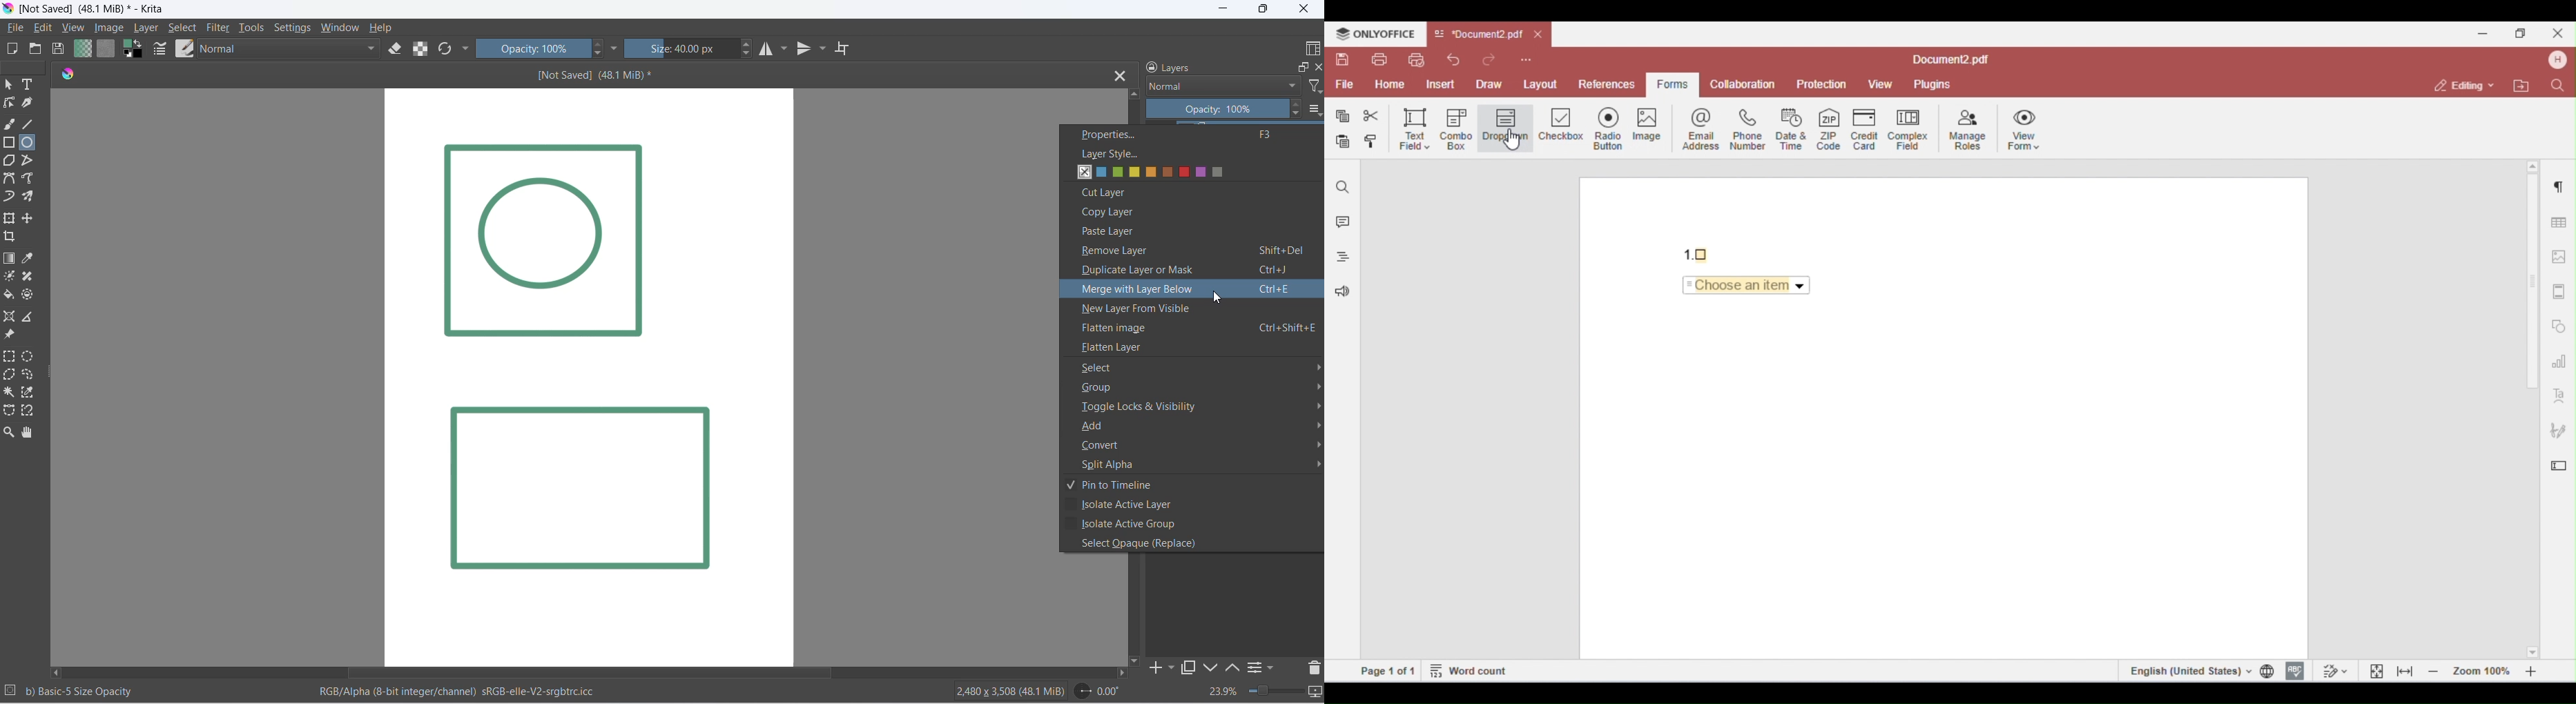  Describe the element at coordinates (1194, 505) in the screenshot. I see `active layer` at that location.